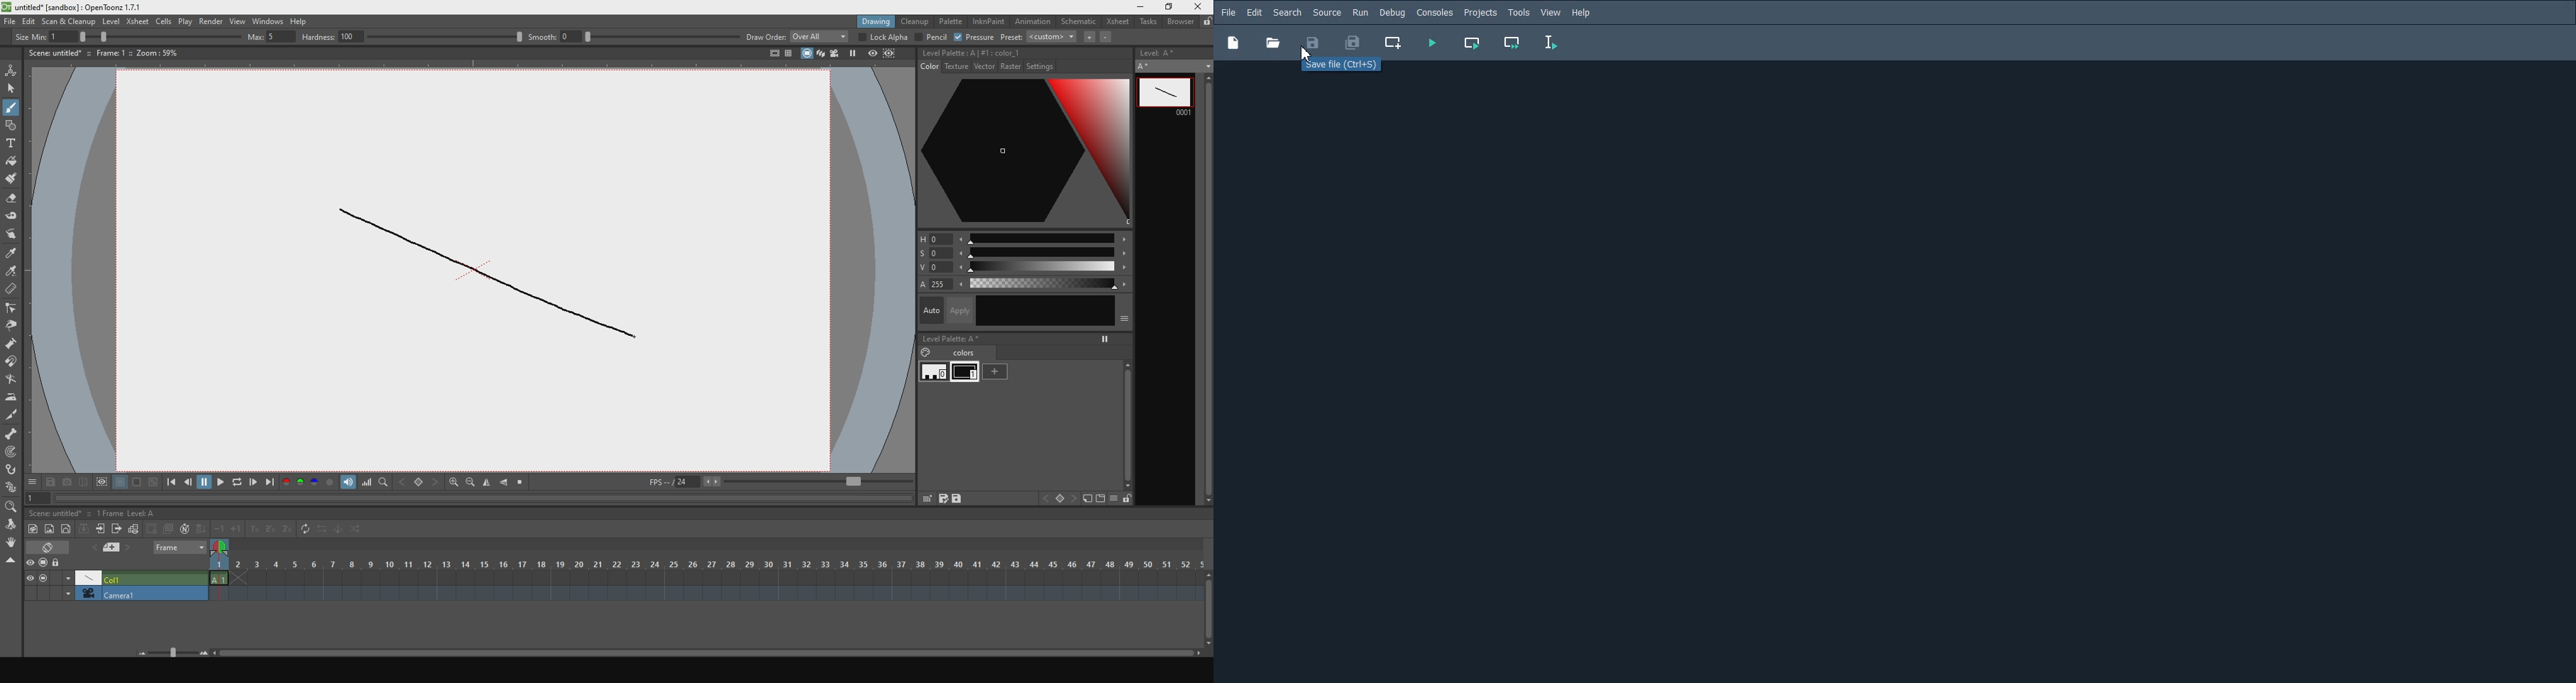 The width and height of the screenshot is (2576, 700). I want to click on rotate, so click(12, 544).